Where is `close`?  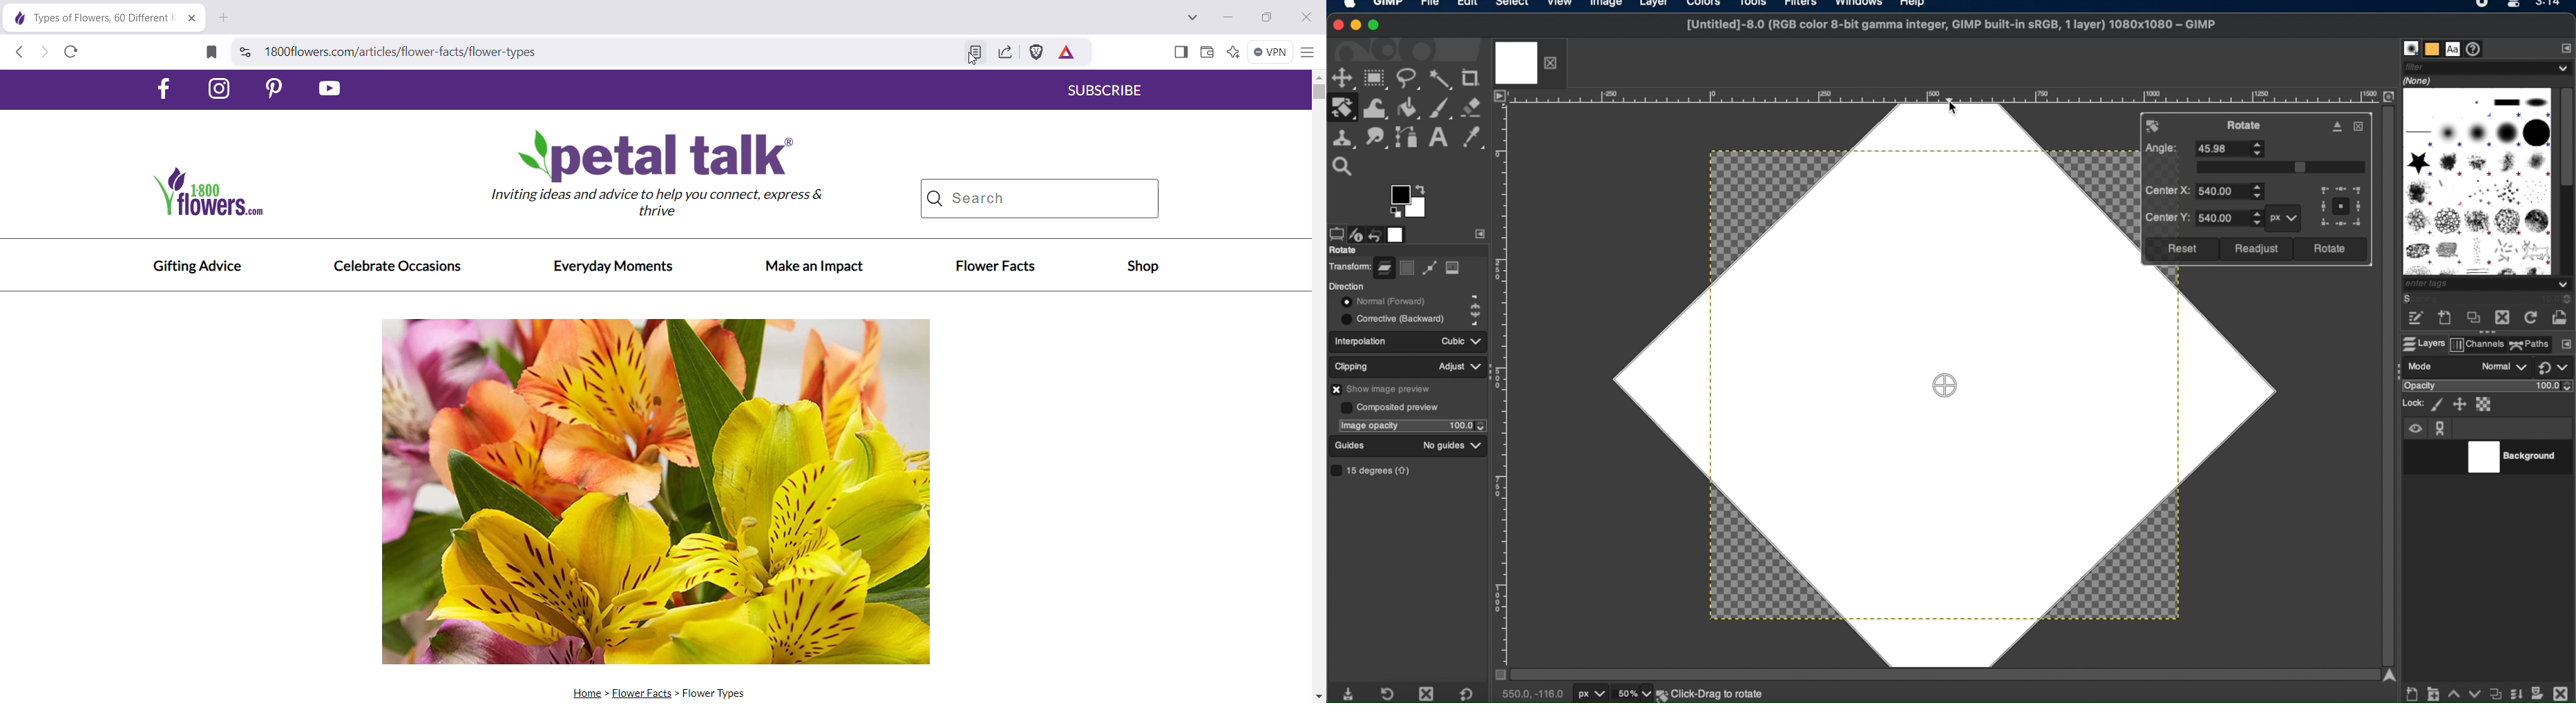 close is located at coordinates (2359, 126).